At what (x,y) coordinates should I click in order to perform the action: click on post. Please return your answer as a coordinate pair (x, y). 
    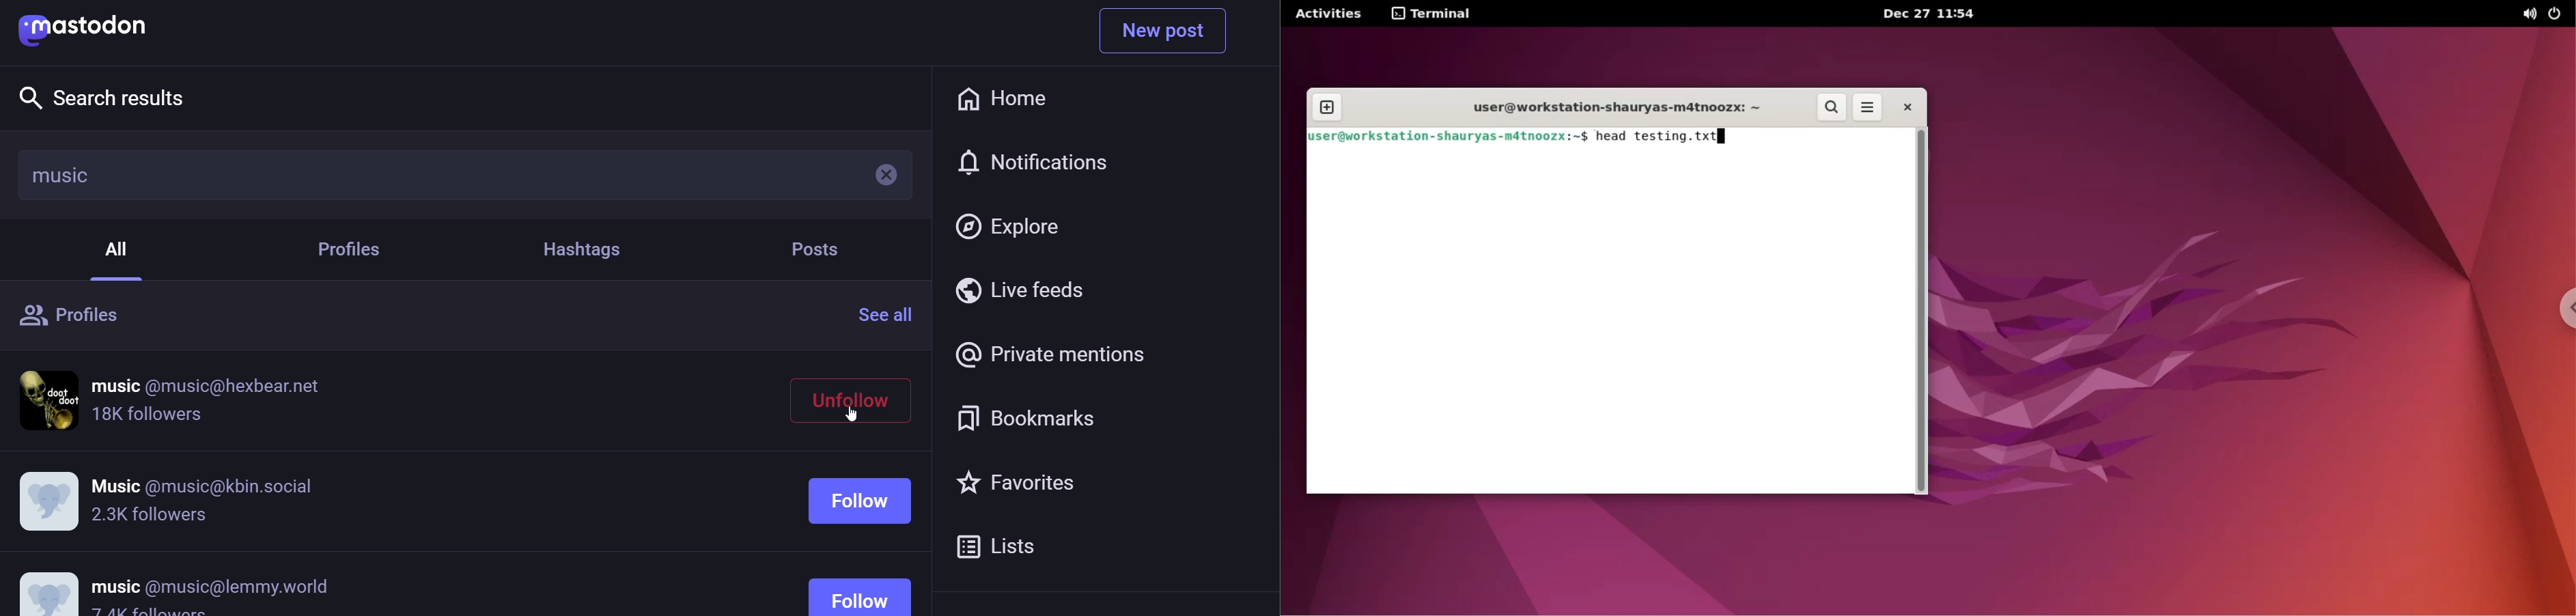
    Looking at the image, I should click on (814, 249).